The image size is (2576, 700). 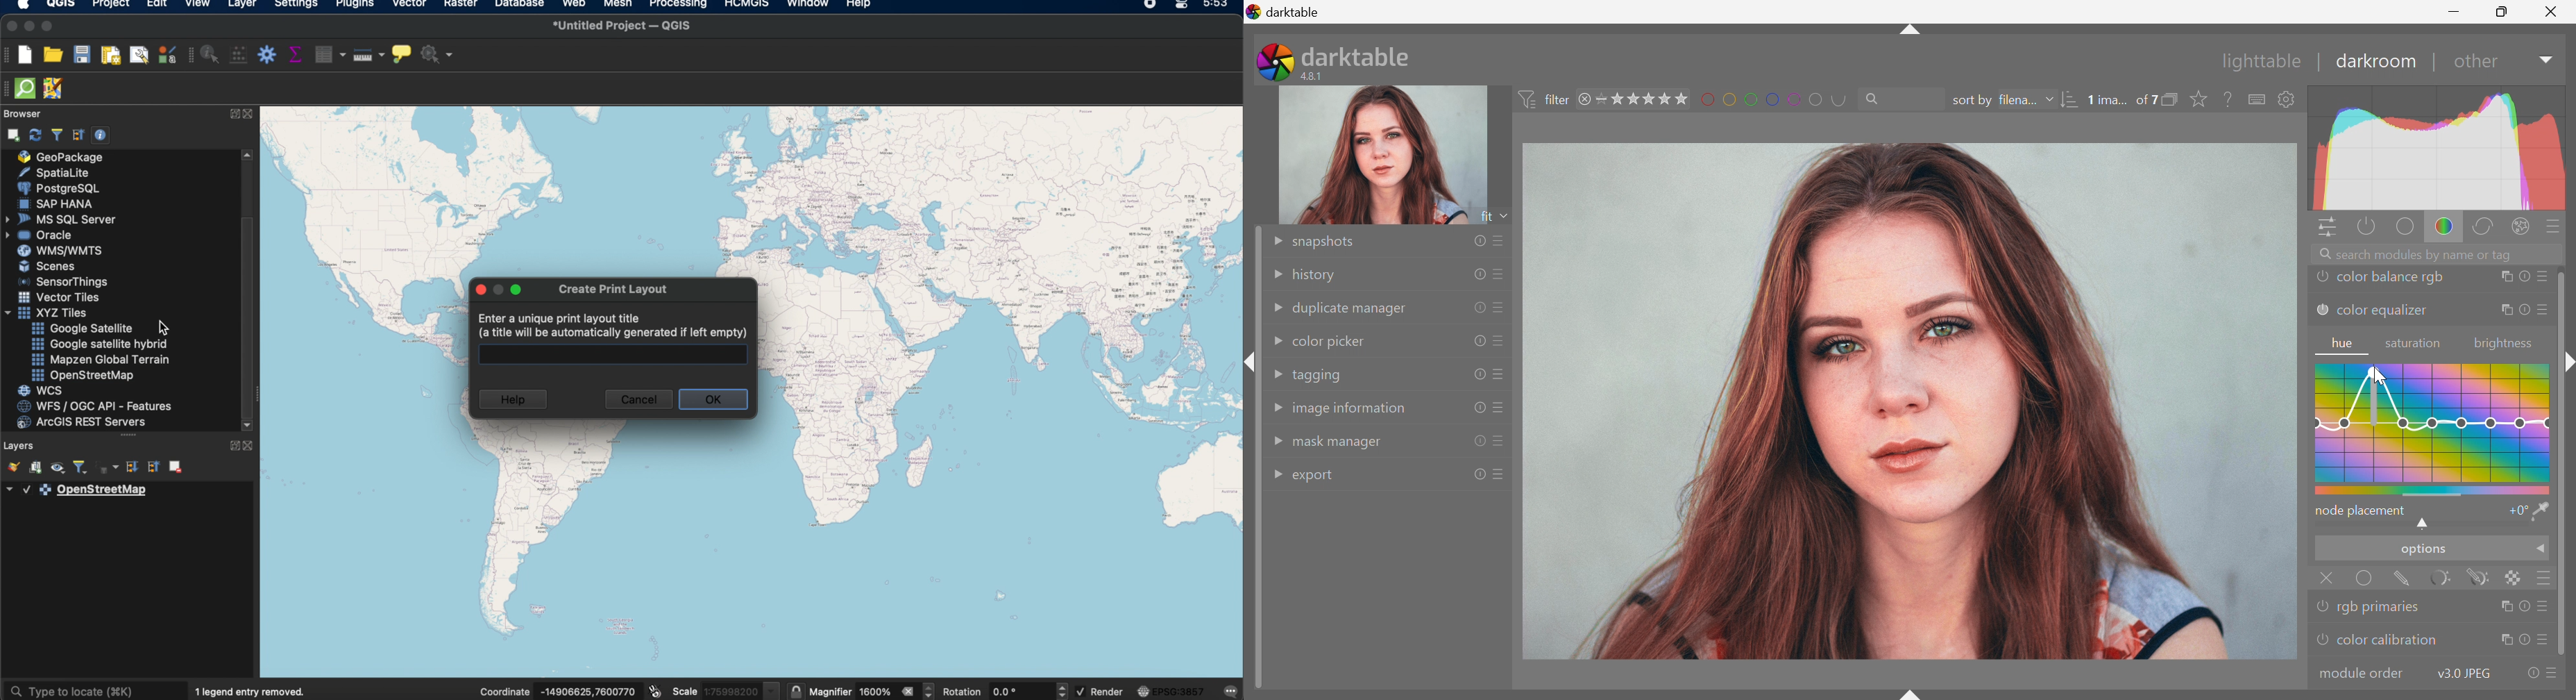 I want to click on correct, so click(x=2488, y=228).